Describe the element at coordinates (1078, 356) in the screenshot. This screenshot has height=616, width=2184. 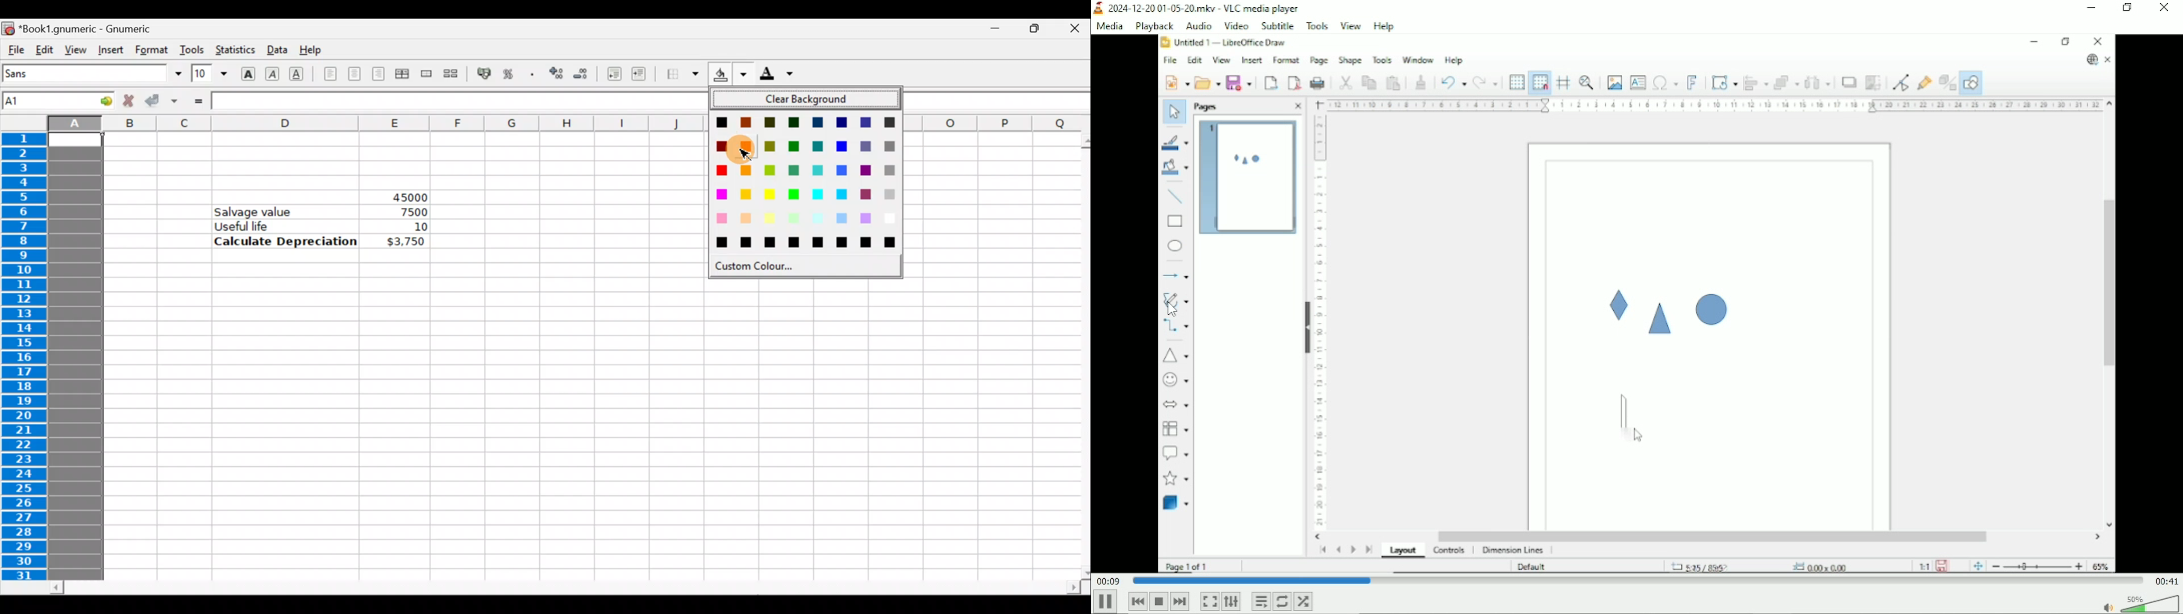
I see `Scroll bar` at that location.